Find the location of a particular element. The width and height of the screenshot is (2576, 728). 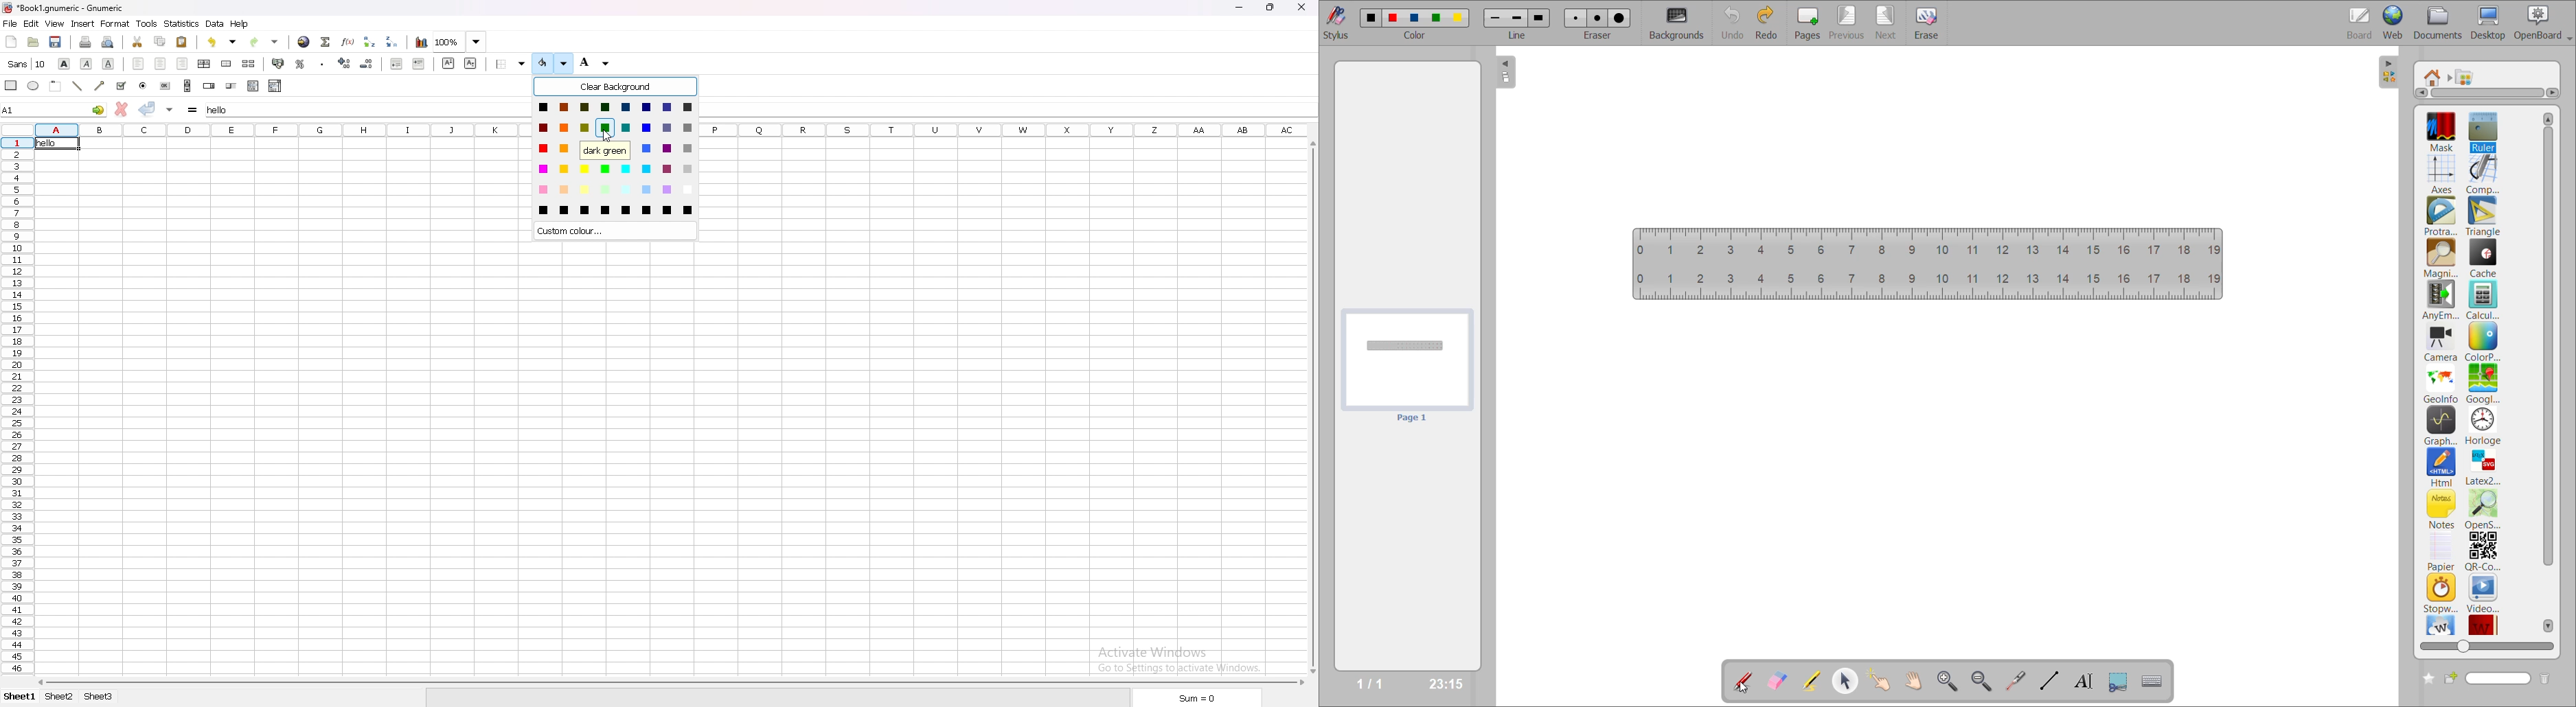

cell input is located at coordinates (369, 108).